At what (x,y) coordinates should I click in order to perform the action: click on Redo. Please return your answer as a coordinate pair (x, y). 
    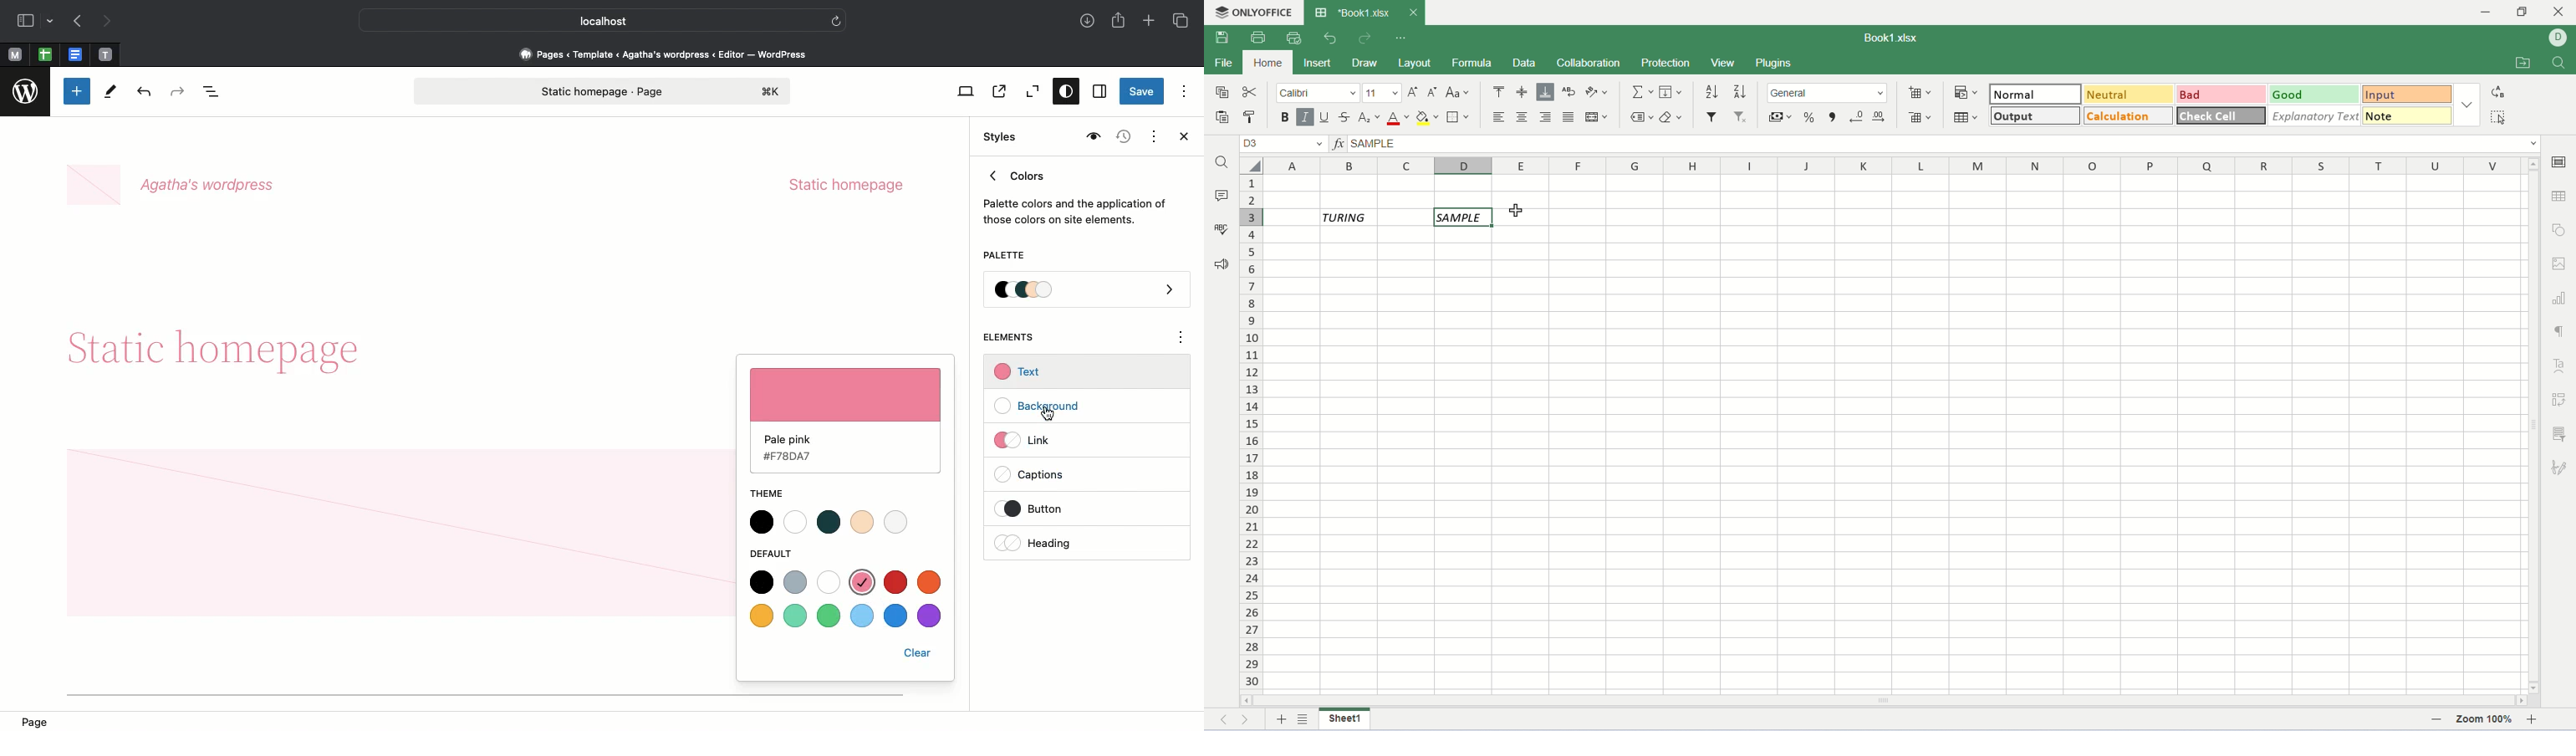
    Looking at the image, I should click on (180, 92).